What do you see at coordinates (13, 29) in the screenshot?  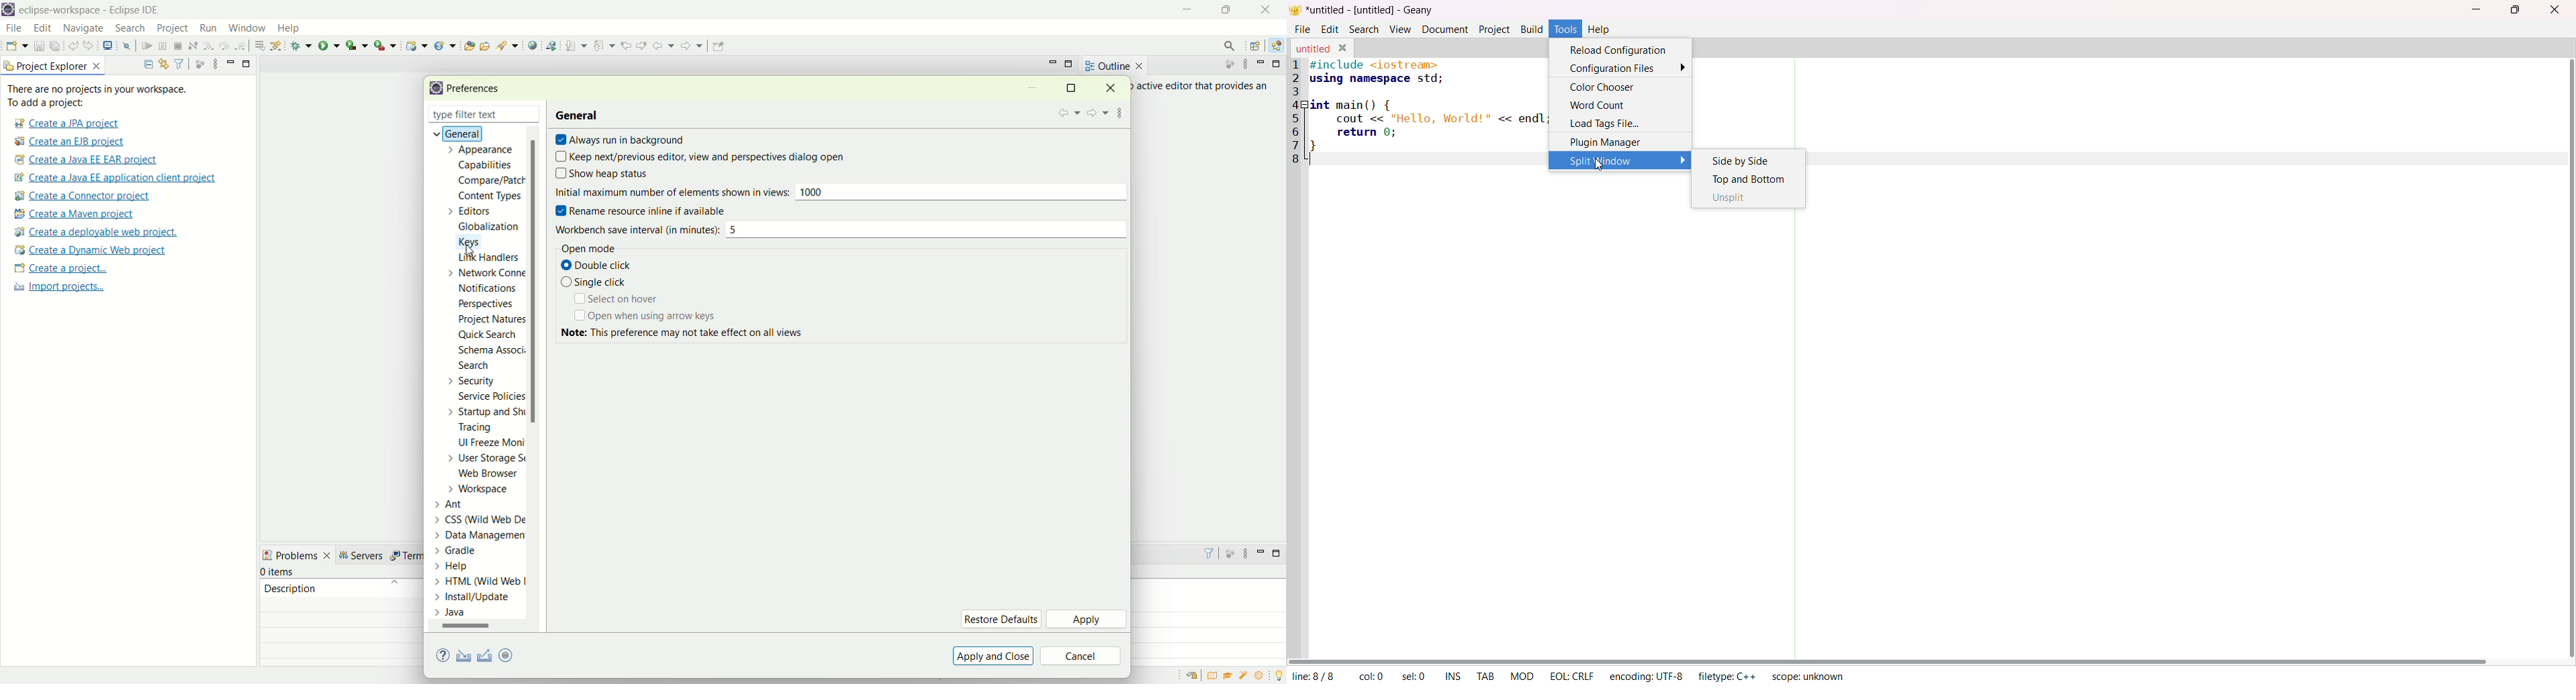 I see `file` at bounding box center [13, 29].